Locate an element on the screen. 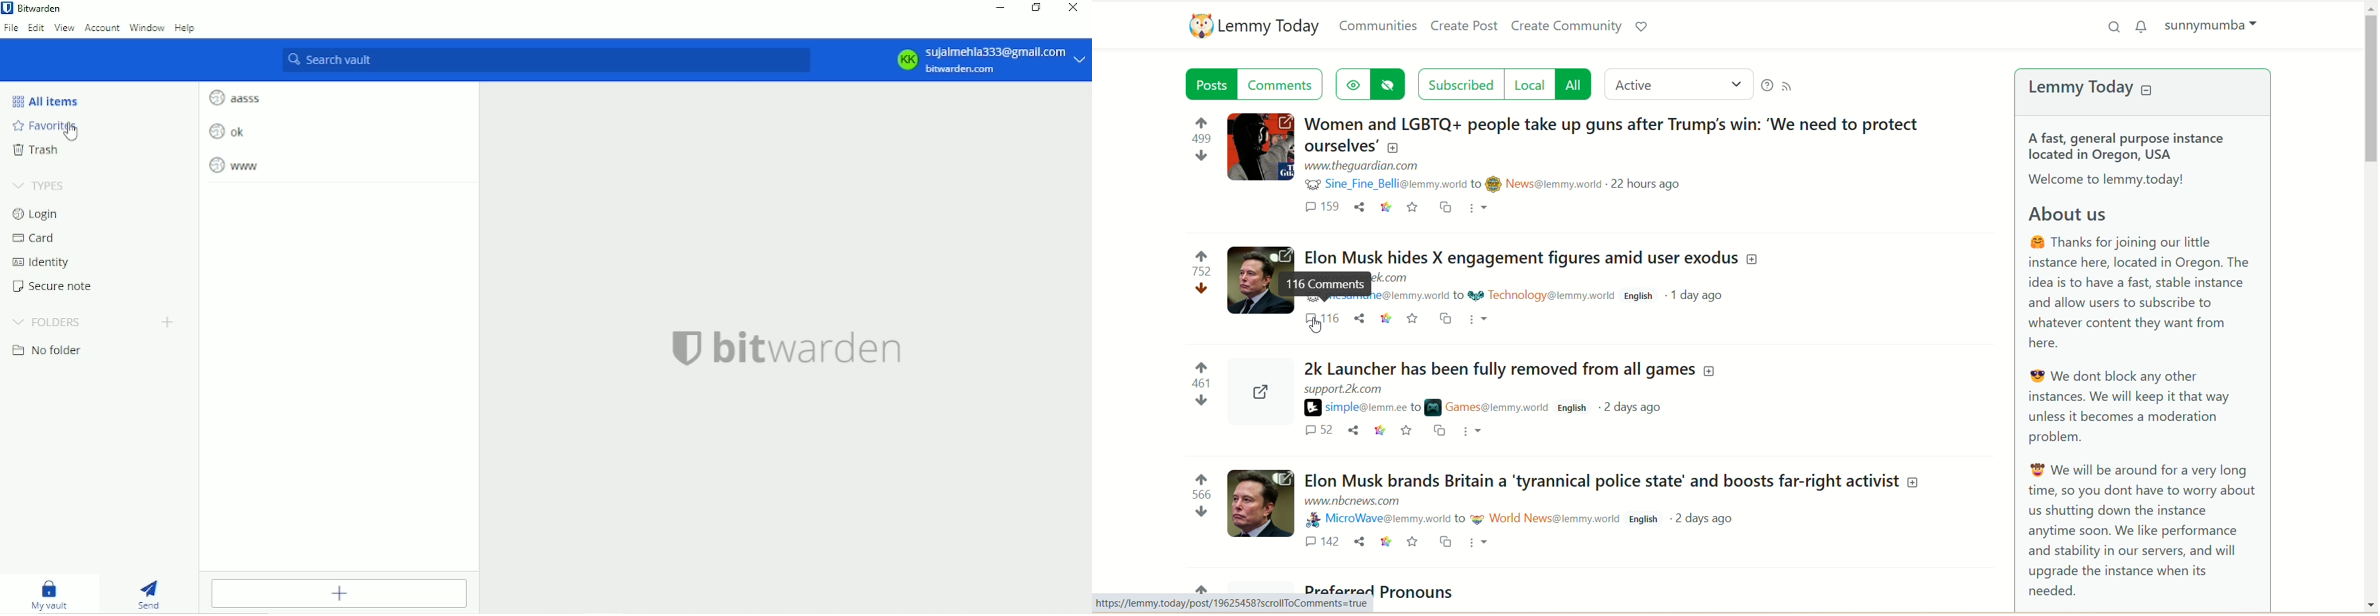 The image size is (2380, 616). Trash is located at coordinates (37, 151).